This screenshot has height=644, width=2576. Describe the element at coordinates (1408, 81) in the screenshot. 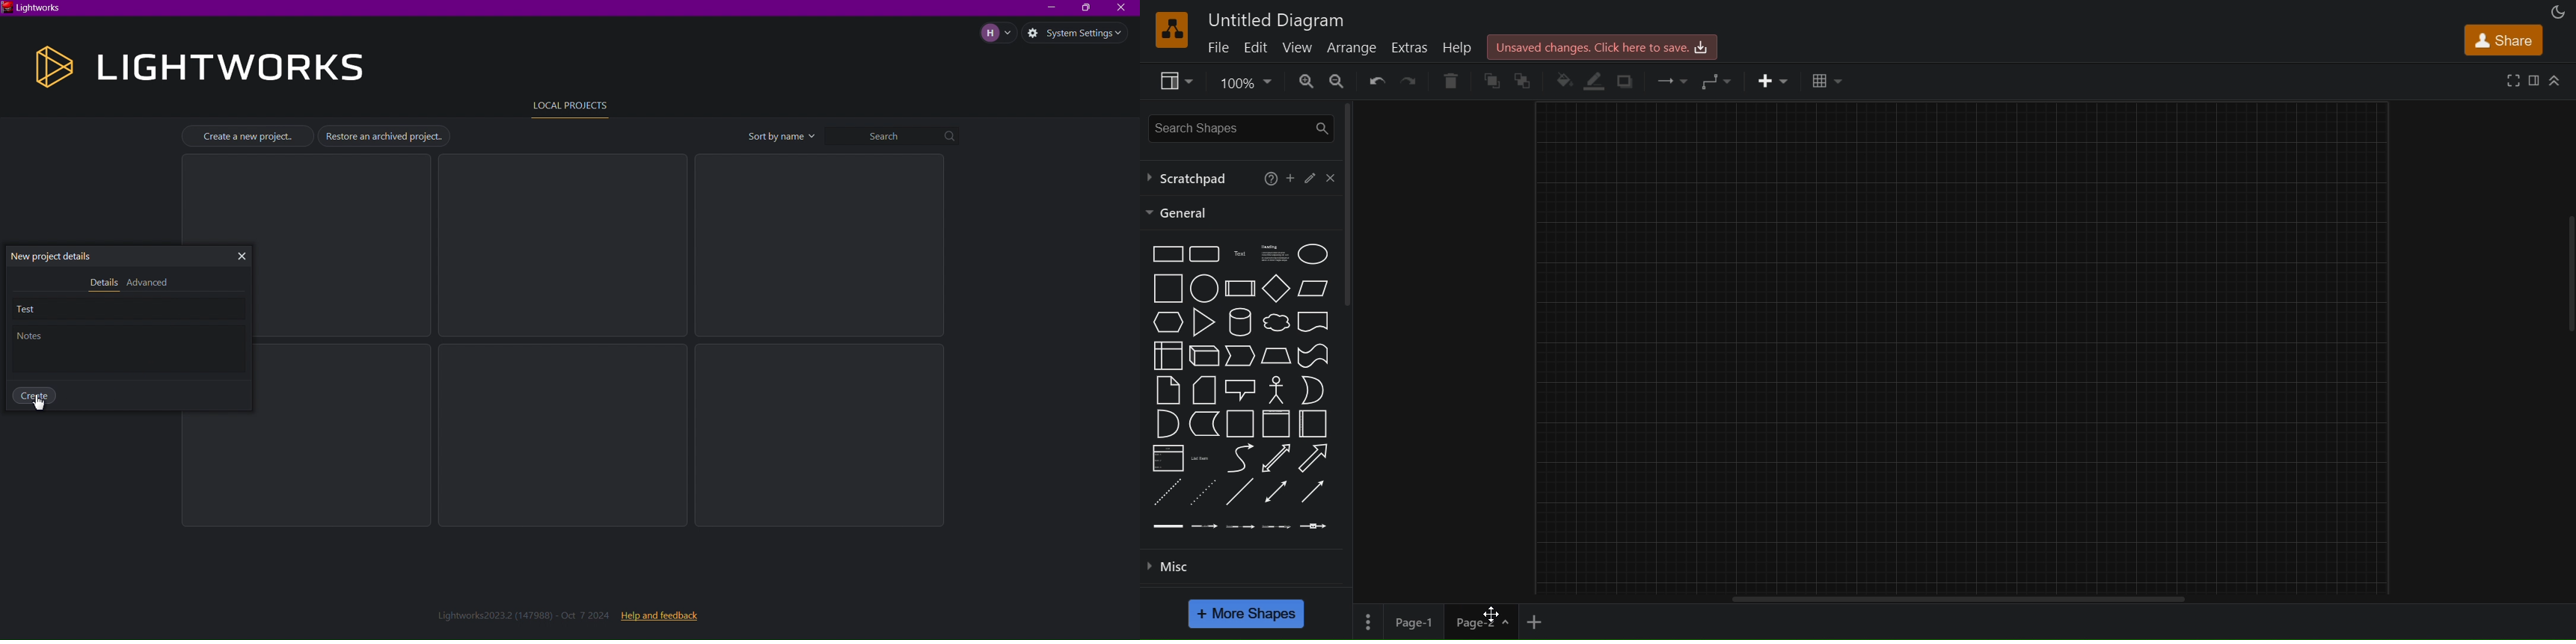

I see `redo` at that location.